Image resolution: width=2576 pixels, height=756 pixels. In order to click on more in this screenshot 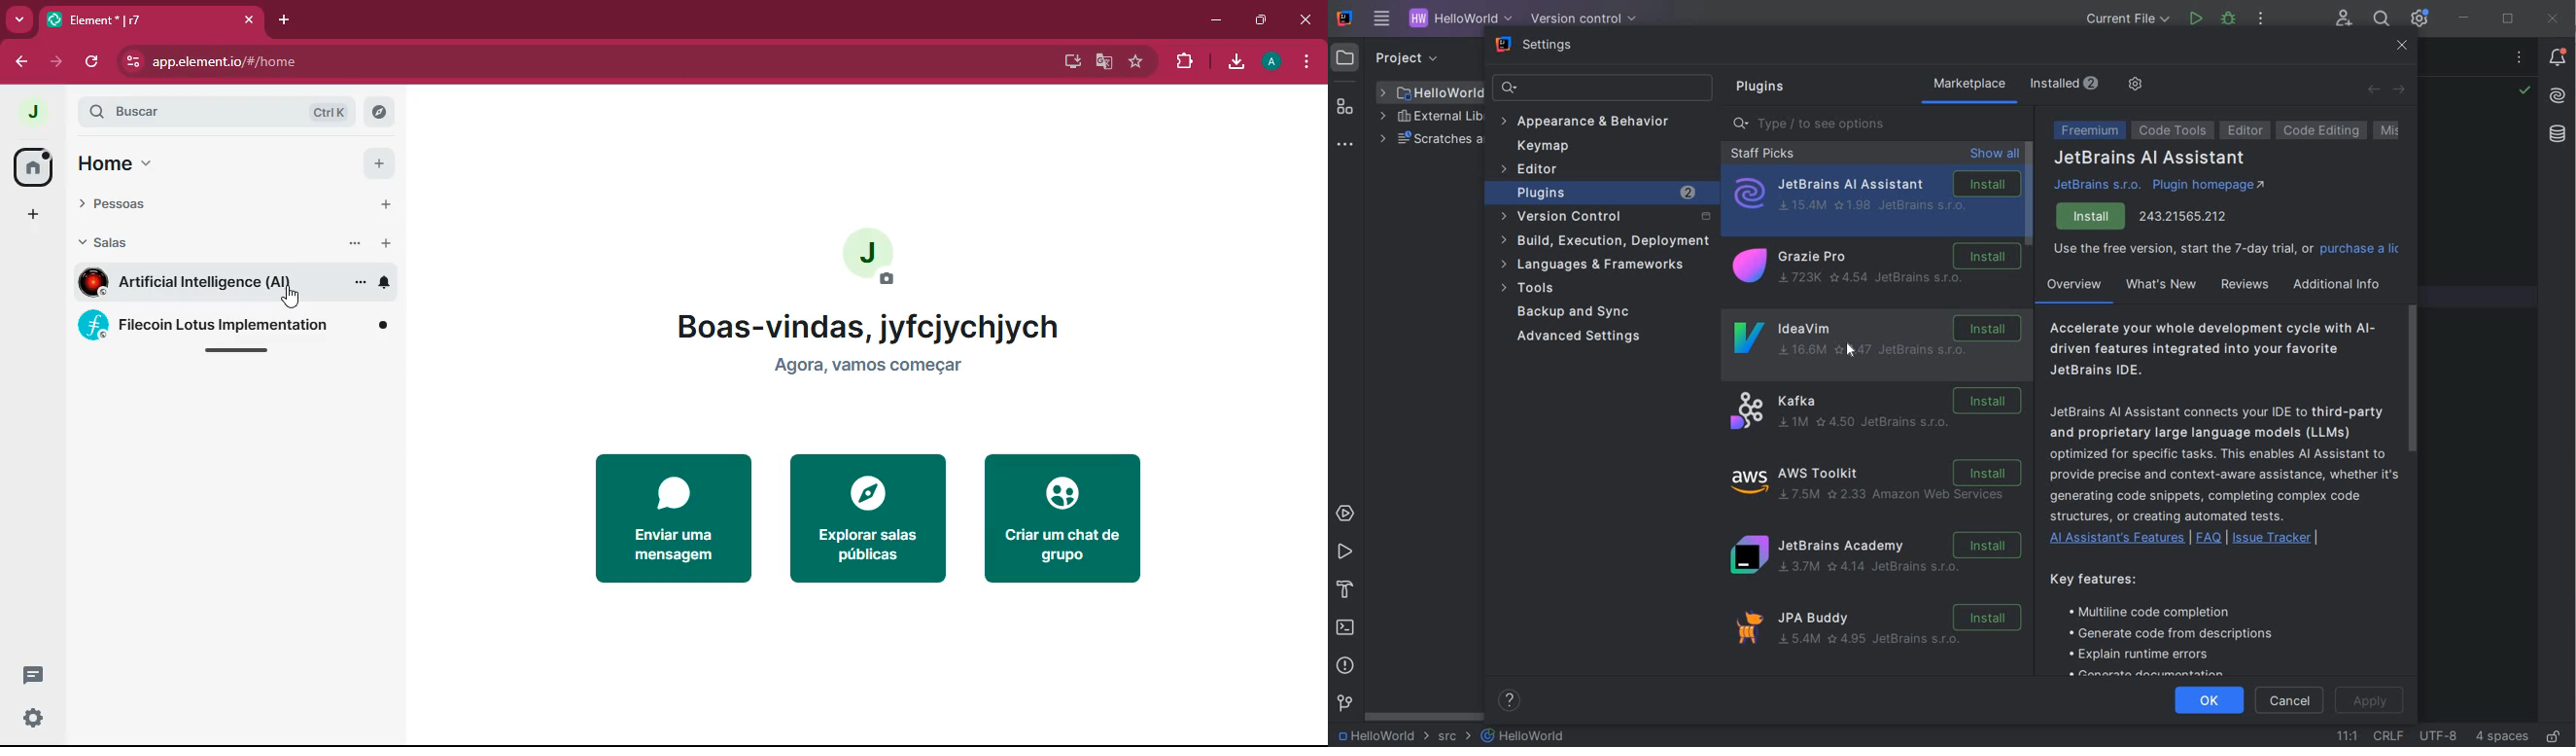, I will do `click(17, 18)`.